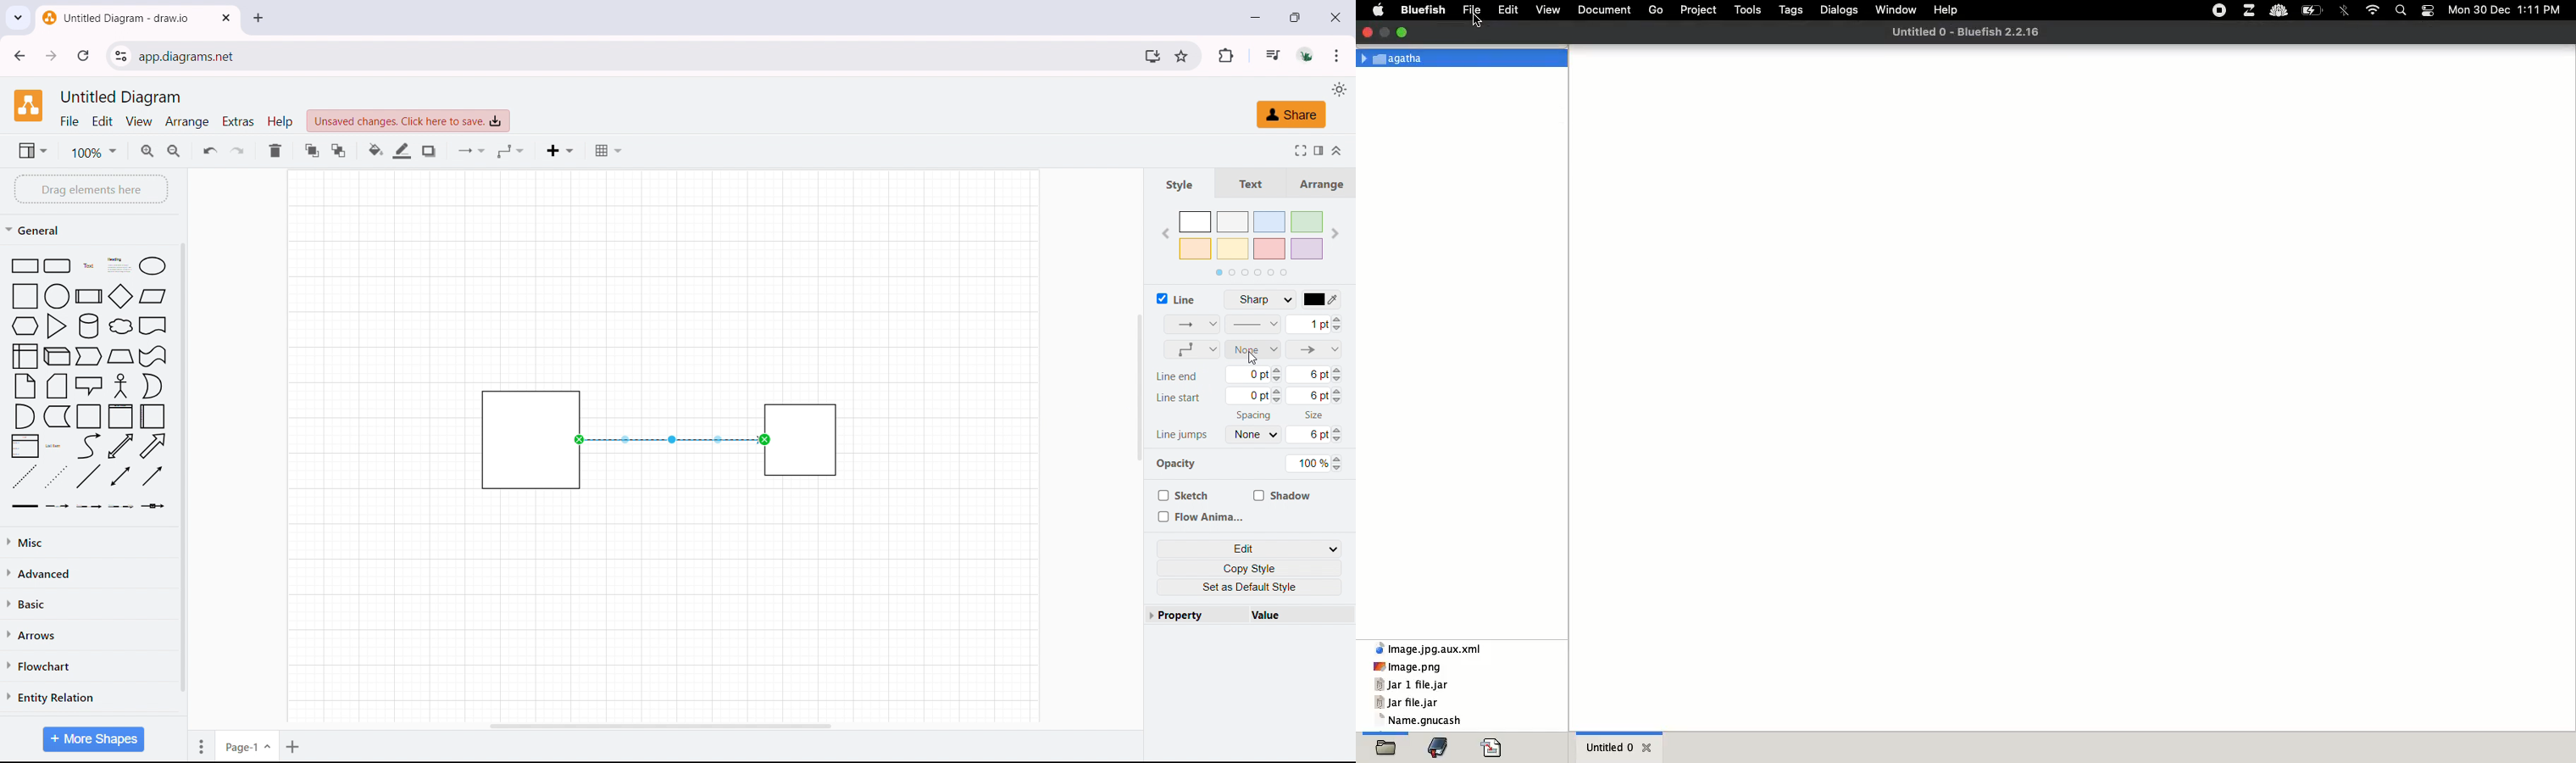  What do you see at coordinates (239, 121) in the screenshot?
I see `extras` at bounding box center [239, 121].